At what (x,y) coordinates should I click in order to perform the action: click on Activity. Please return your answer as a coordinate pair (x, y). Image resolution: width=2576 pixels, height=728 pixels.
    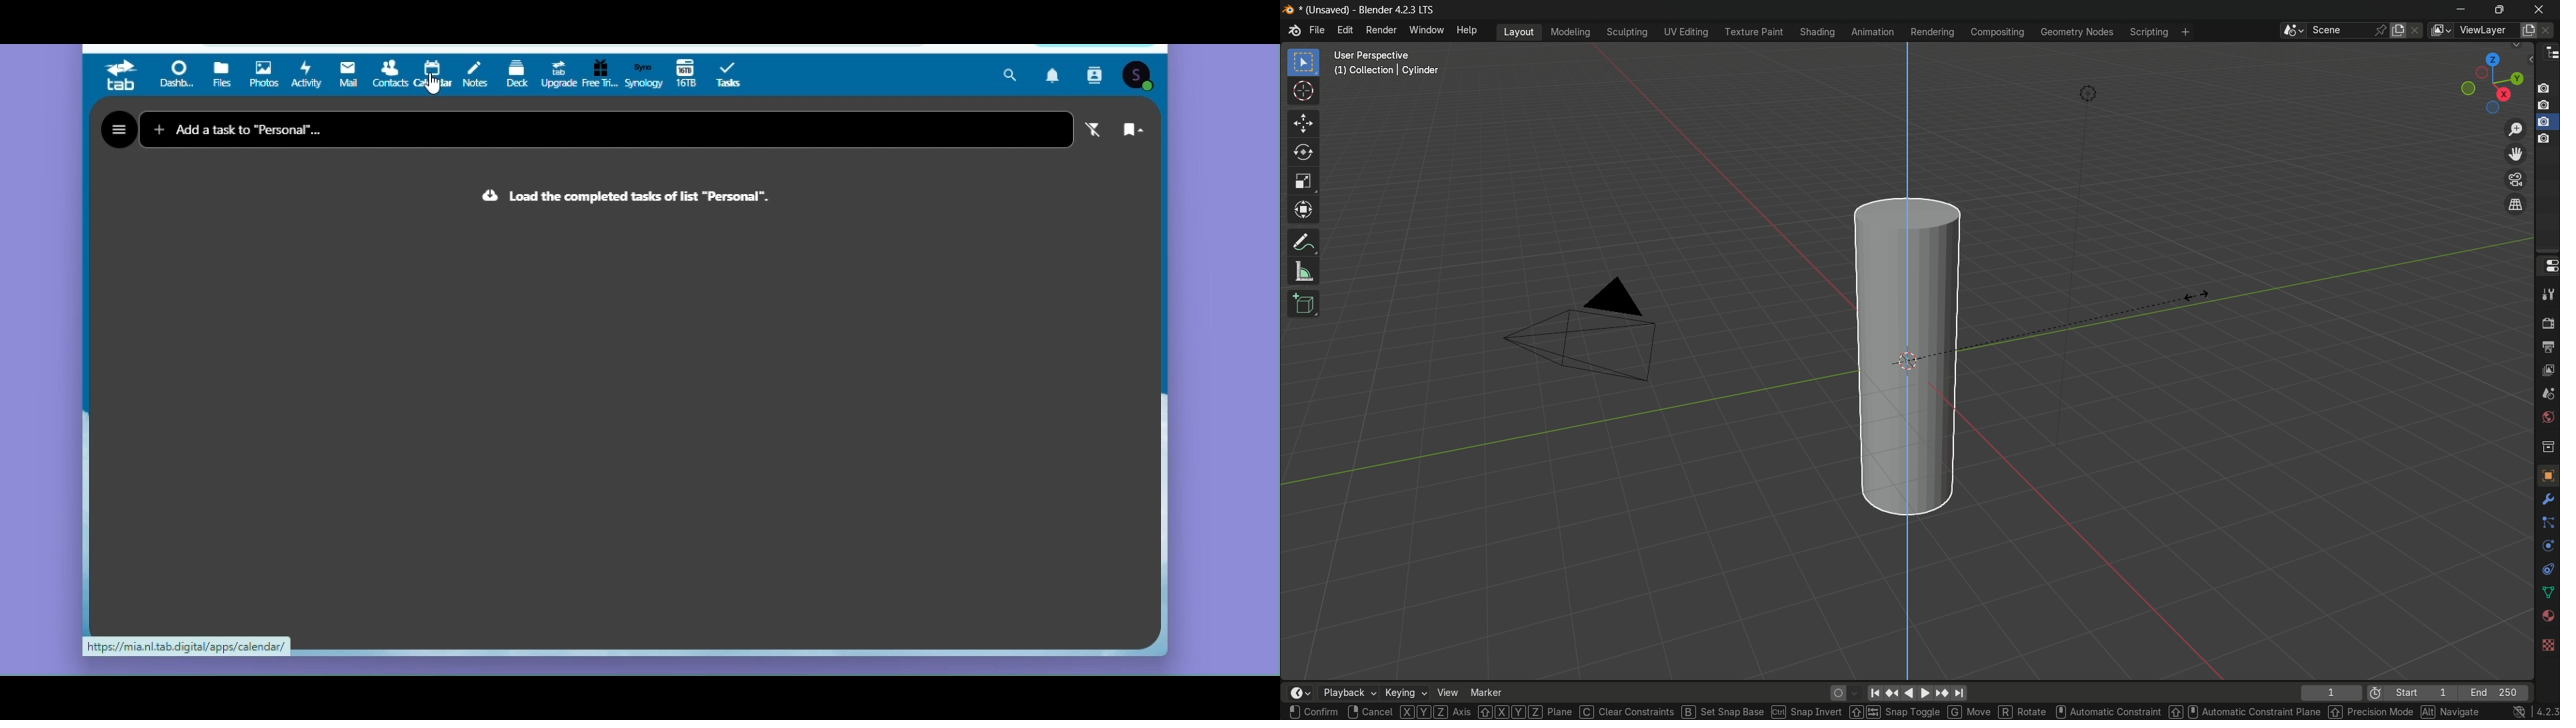
    Looking at the image, I should click on (307, 74).